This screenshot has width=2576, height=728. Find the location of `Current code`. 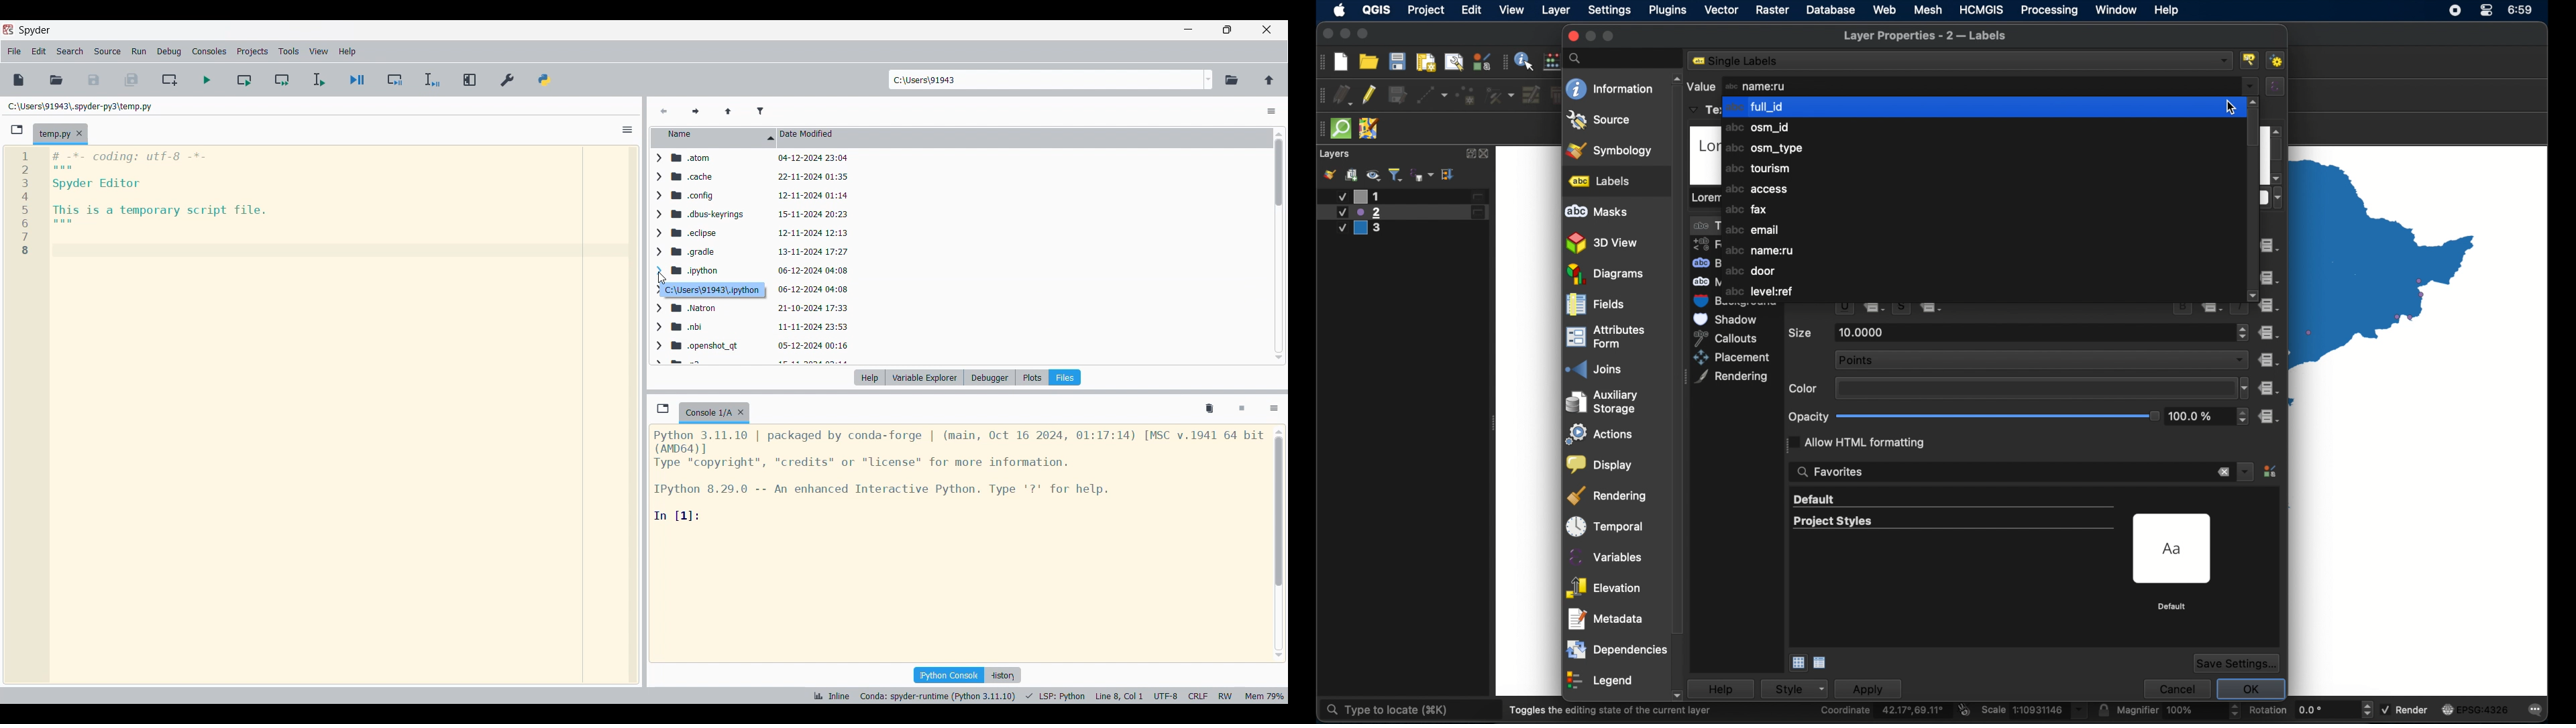

Current code is located at coordinates (138, 204).